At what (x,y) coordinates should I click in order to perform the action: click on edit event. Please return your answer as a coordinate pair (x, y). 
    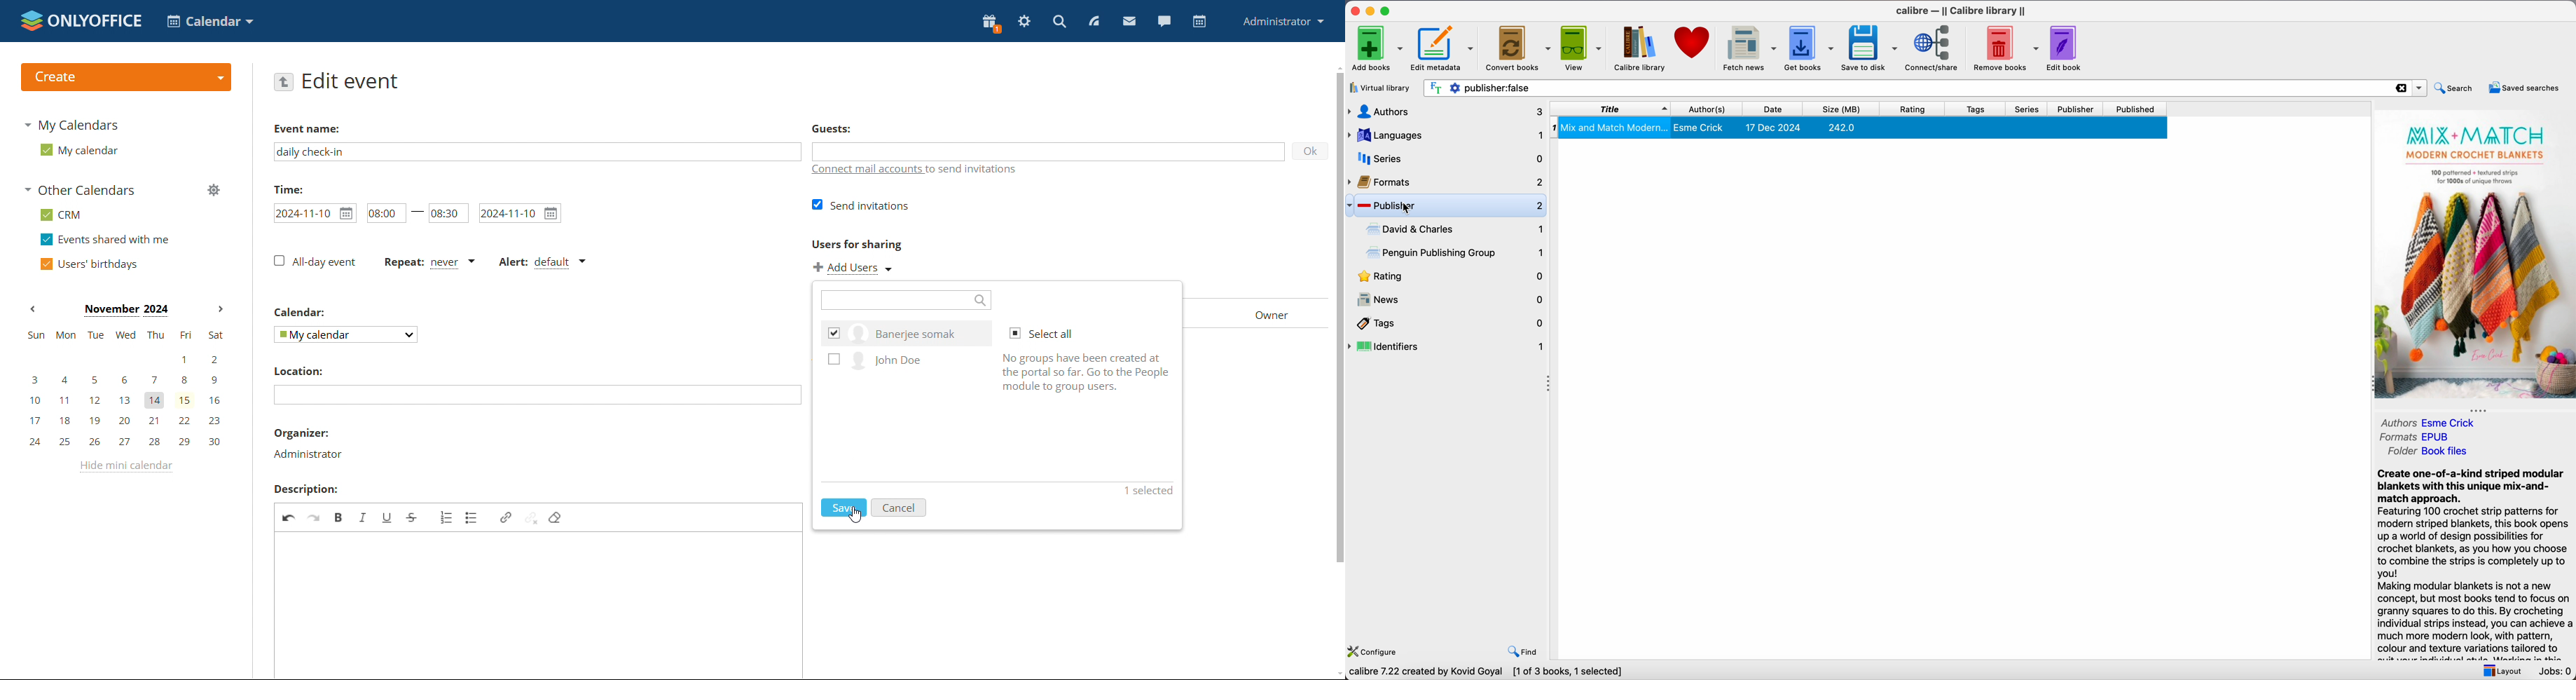
    Looking at the image, I should click on (352, 81).